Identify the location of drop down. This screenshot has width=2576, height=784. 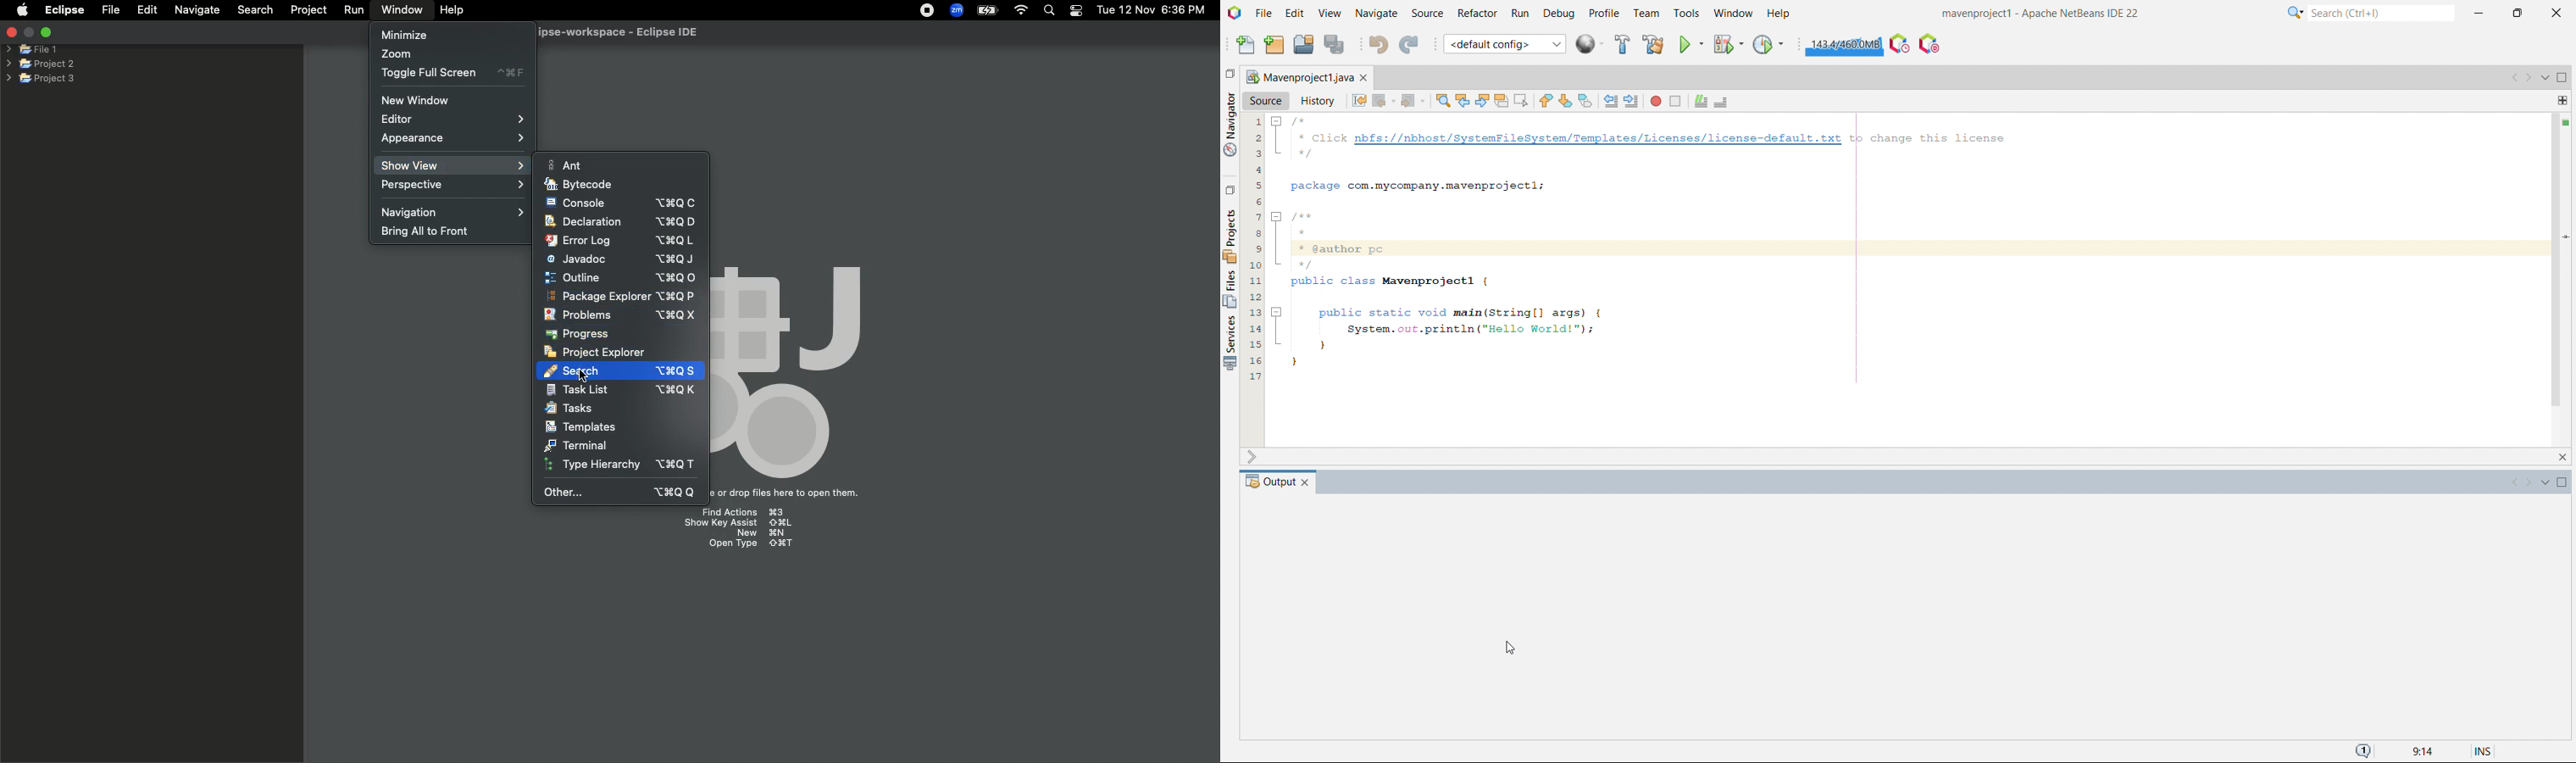
(2545, 77).